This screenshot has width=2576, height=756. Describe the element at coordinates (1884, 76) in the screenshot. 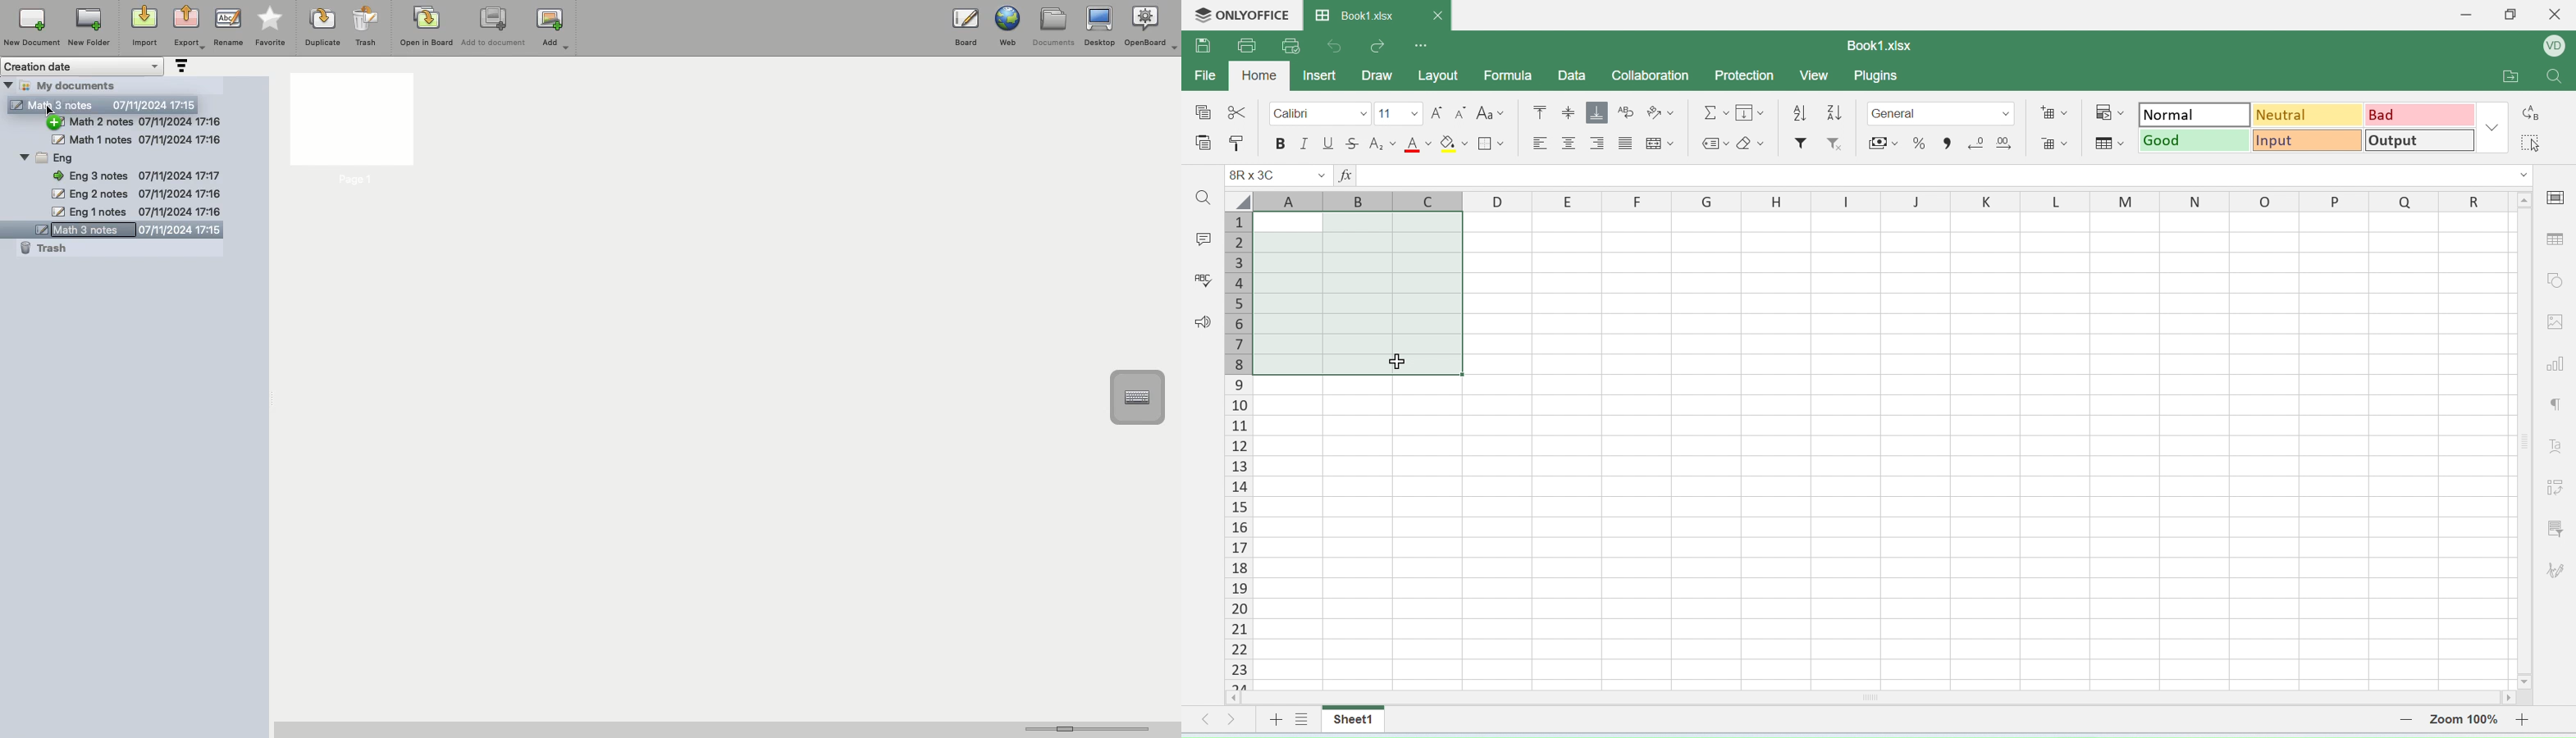

I see `plugins` at that location.